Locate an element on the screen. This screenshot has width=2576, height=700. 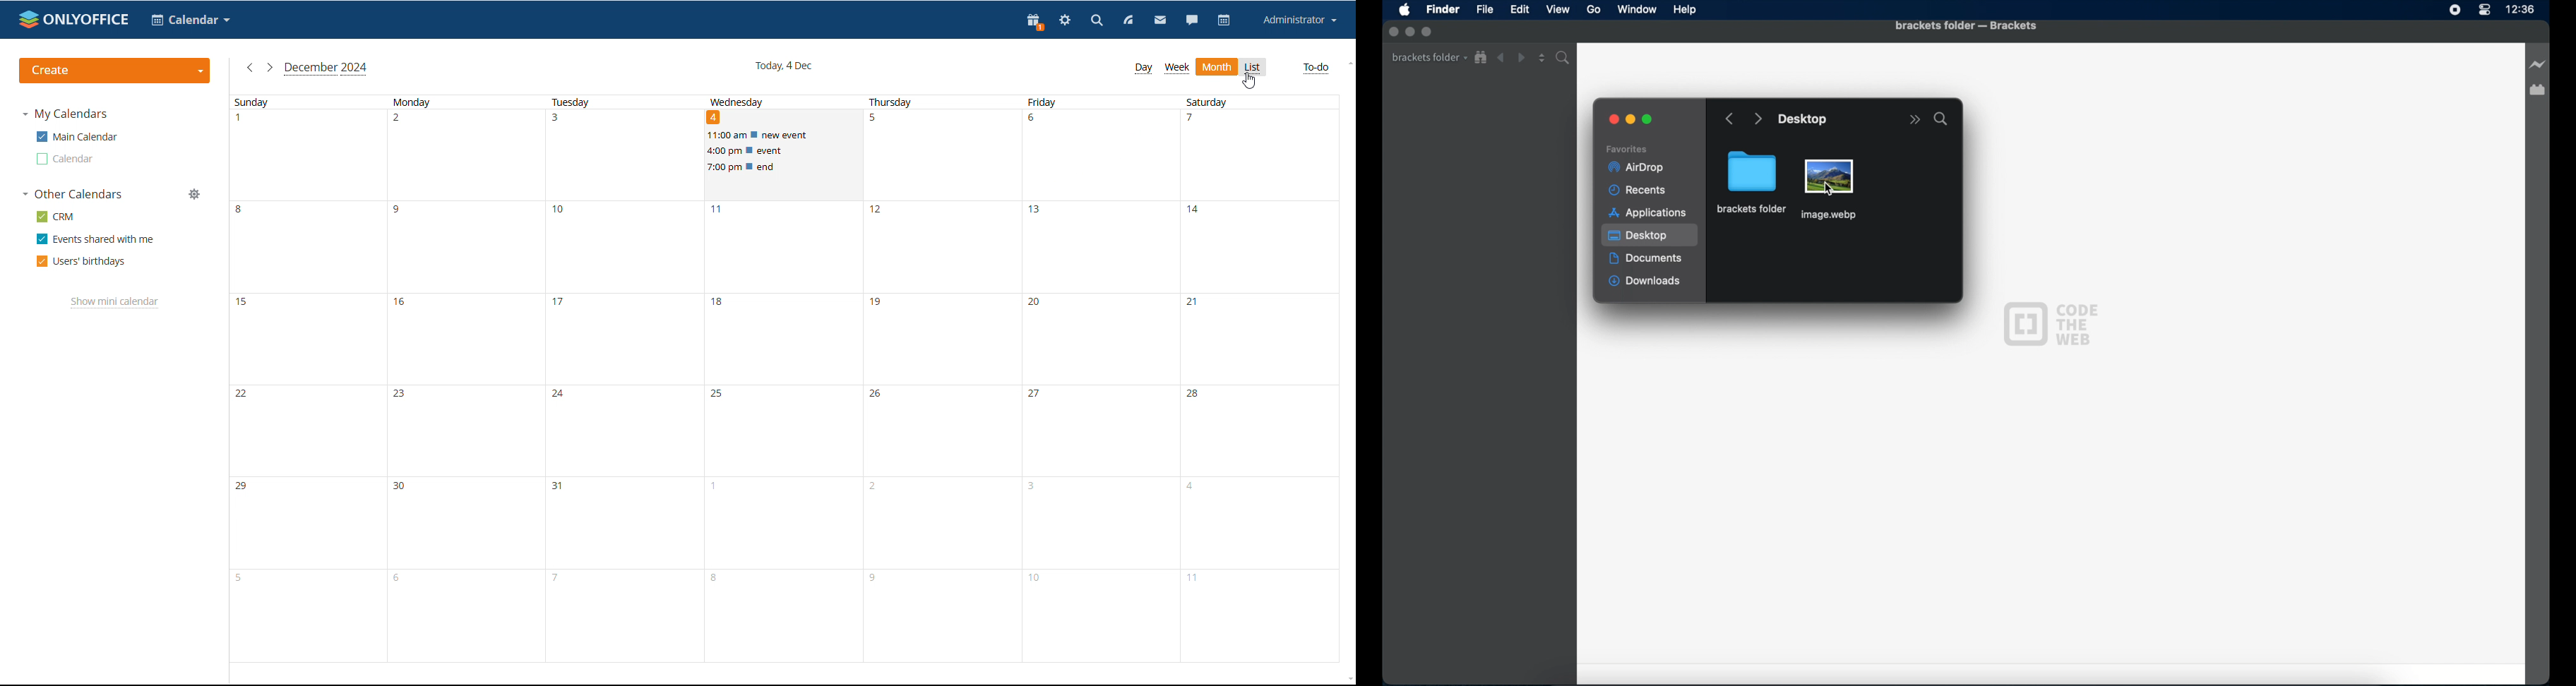
inactive maximize button is located at coordinates (1428, 32).